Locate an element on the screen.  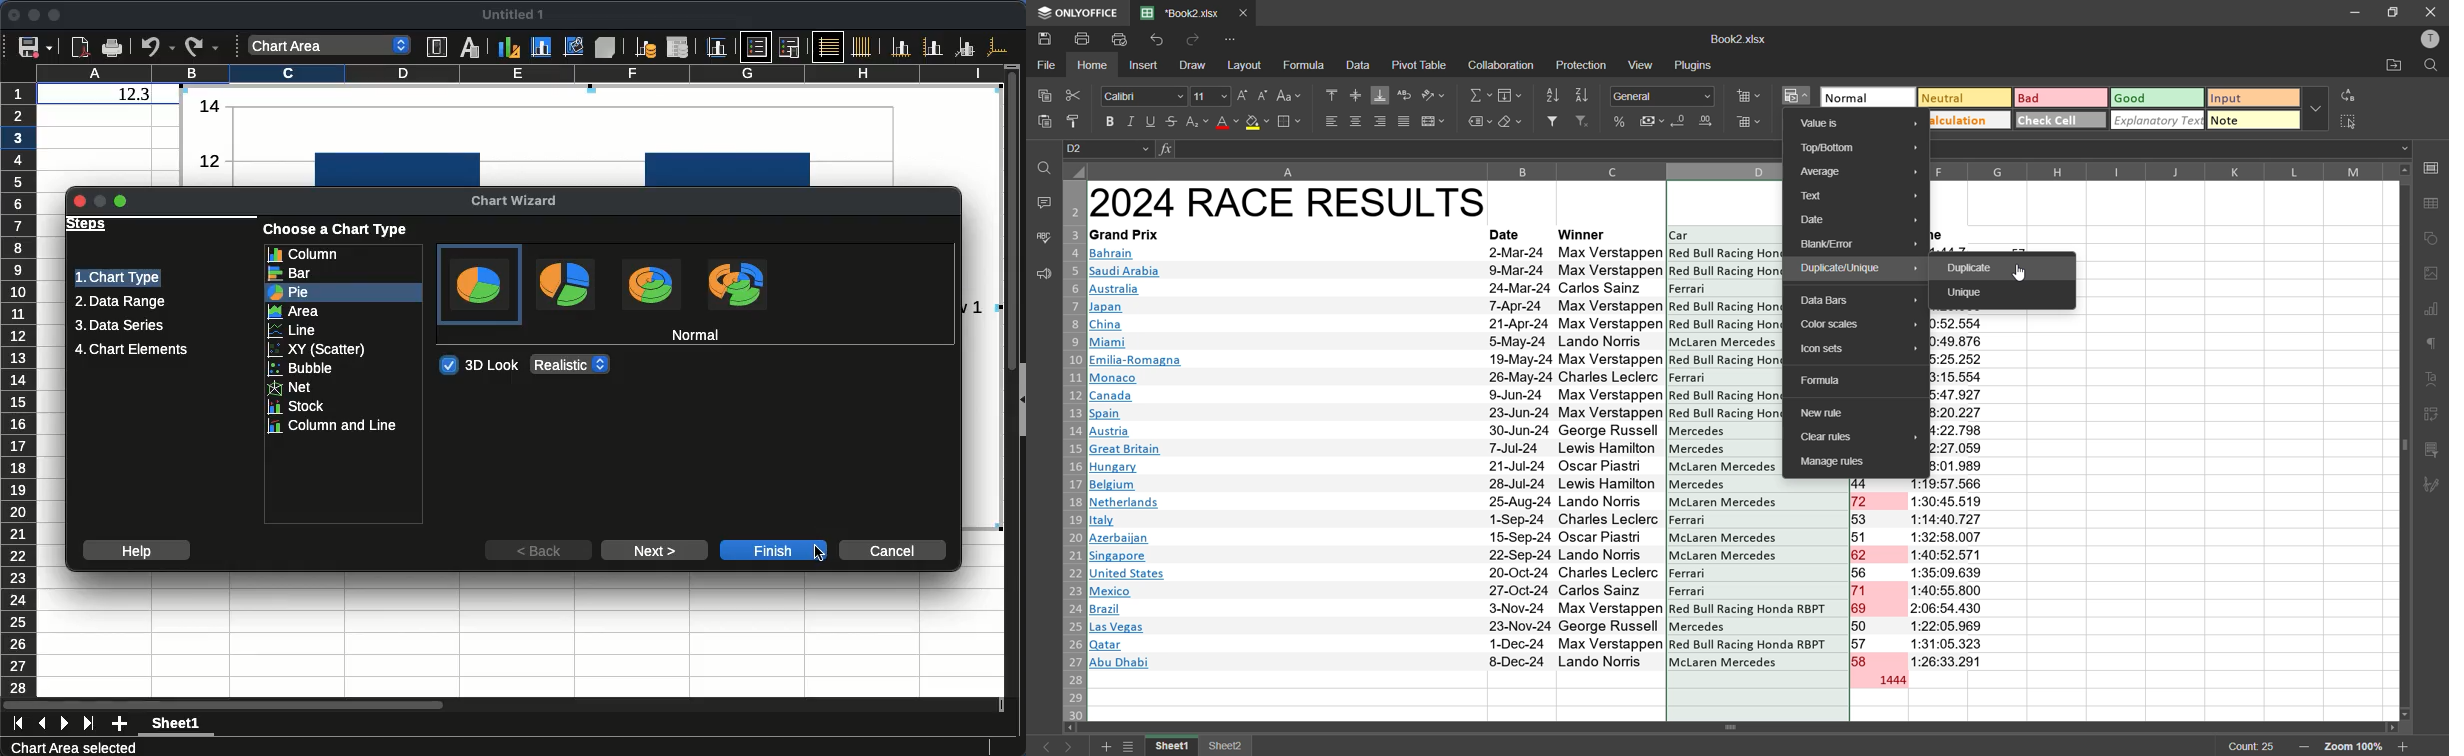
sort ascending is located at coordinates (1552, 96).